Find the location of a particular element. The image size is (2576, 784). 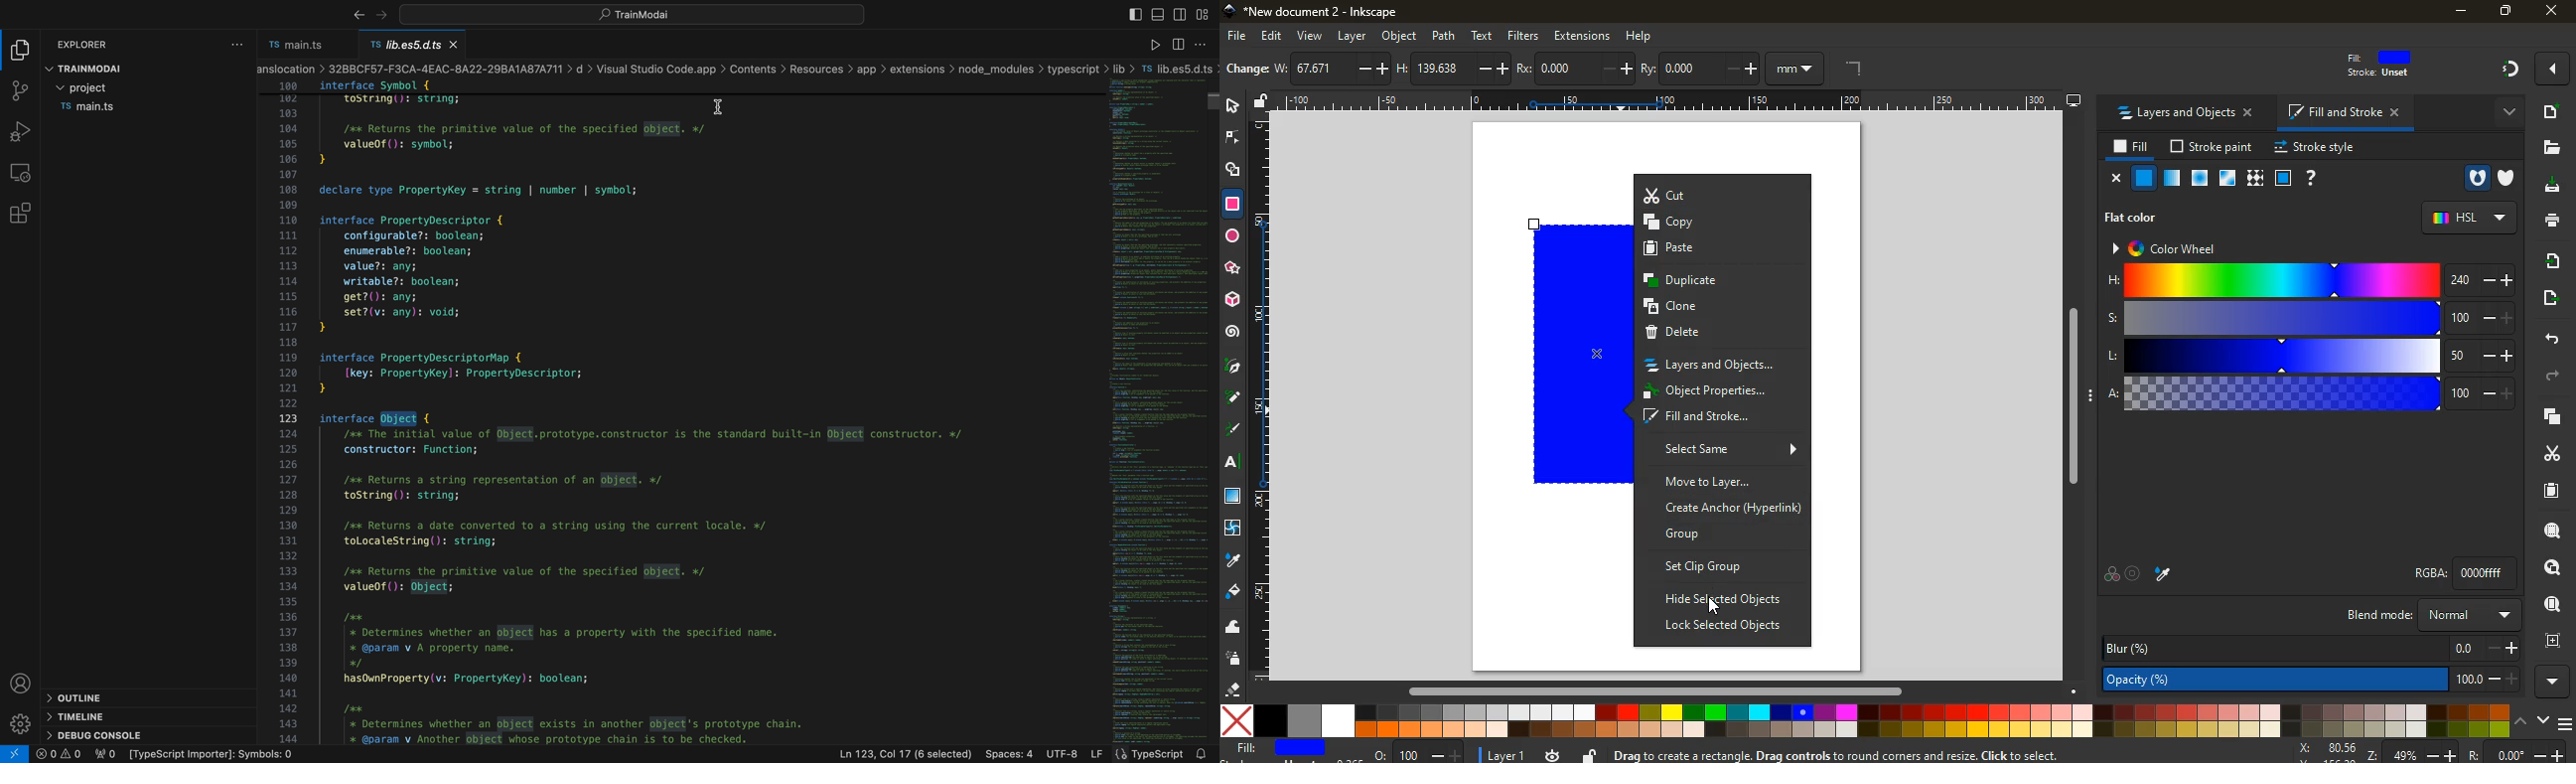

desktop is located at coordinates (2545, 188).